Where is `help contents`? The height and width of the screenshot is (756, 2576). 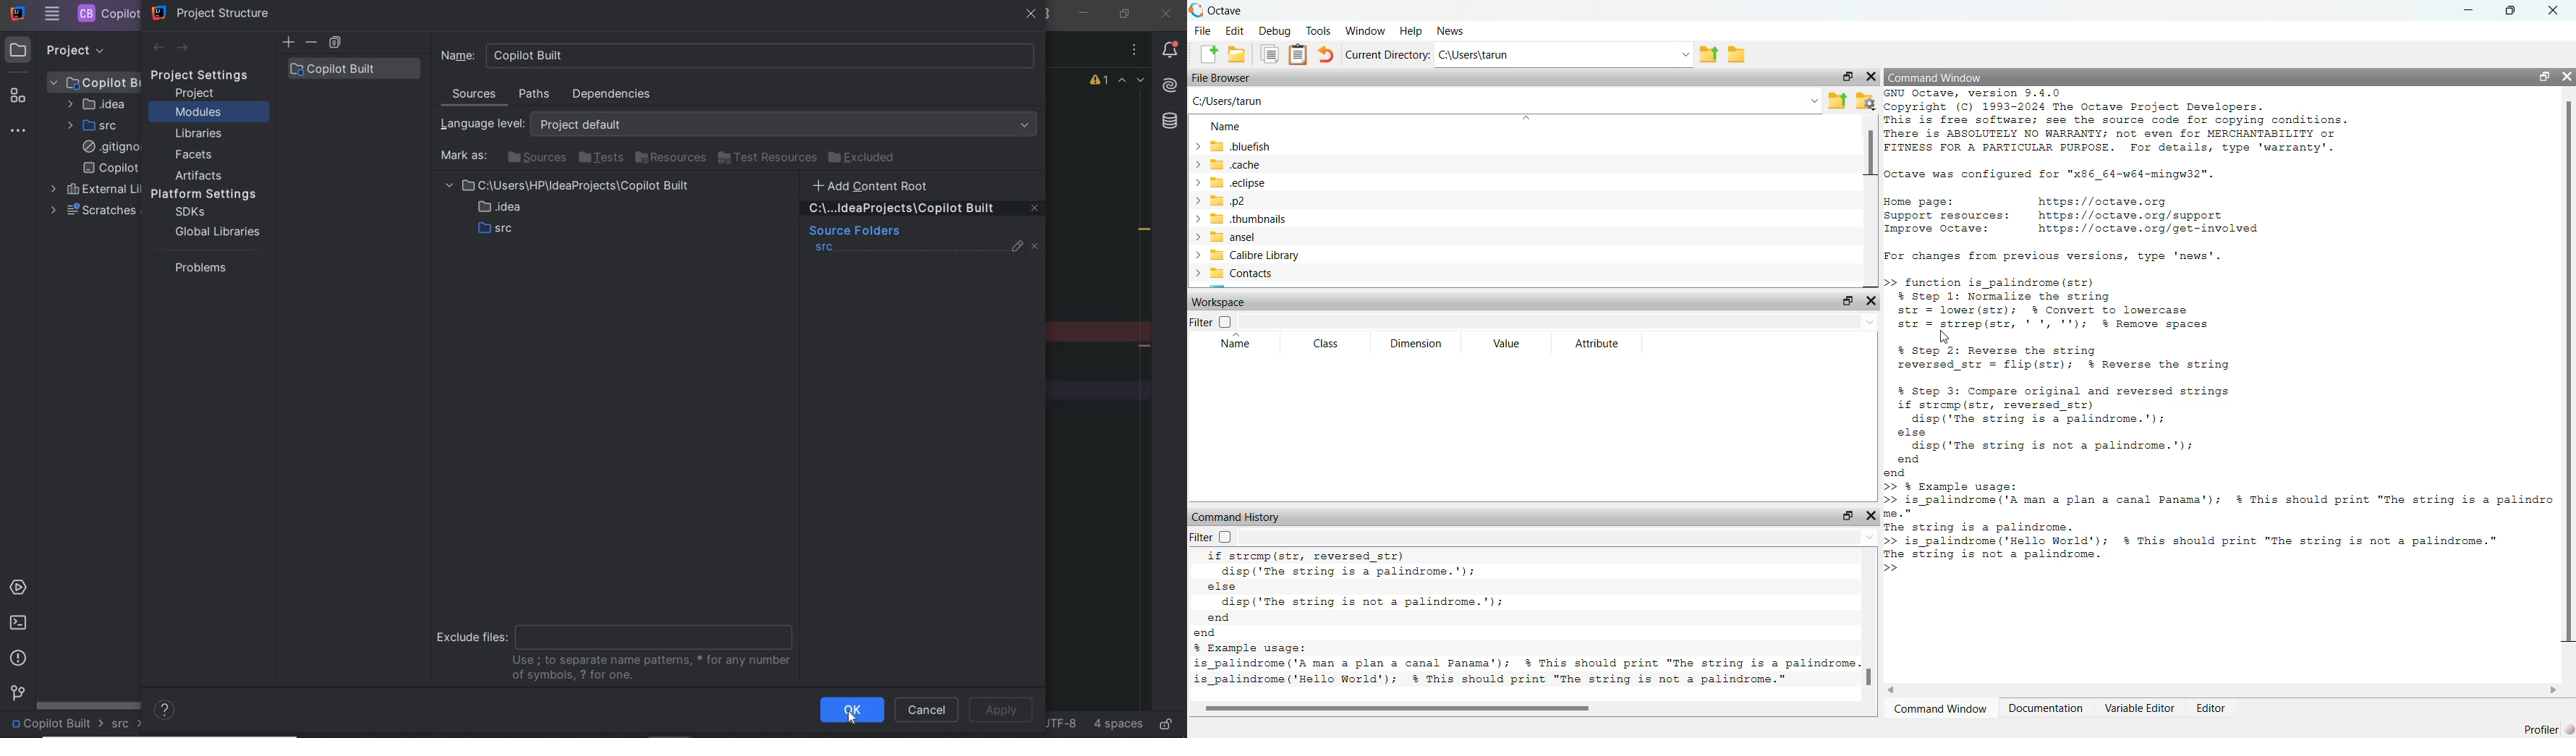 help contents is located at coordinates (165, 711).